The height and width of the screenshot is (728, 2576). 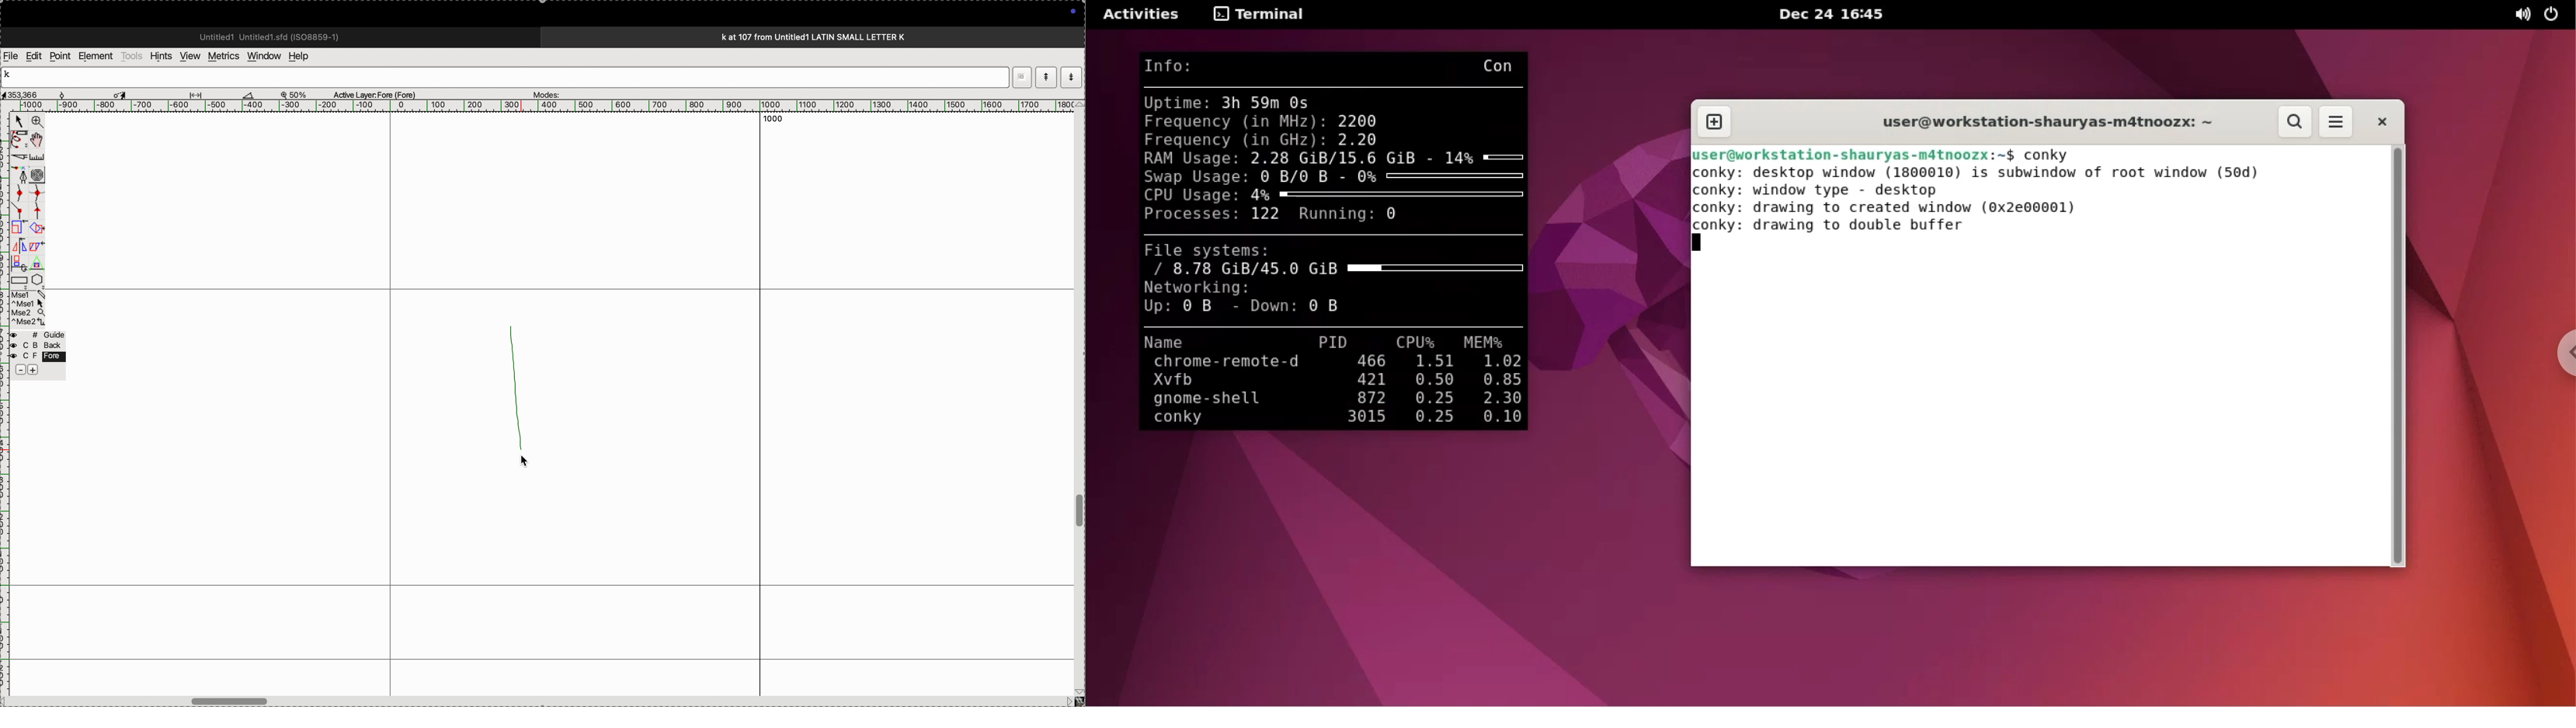 What do you see at coordinates (1079, 511) in the screenshot?
I see `toggle` at bounding box center [1079, 511].